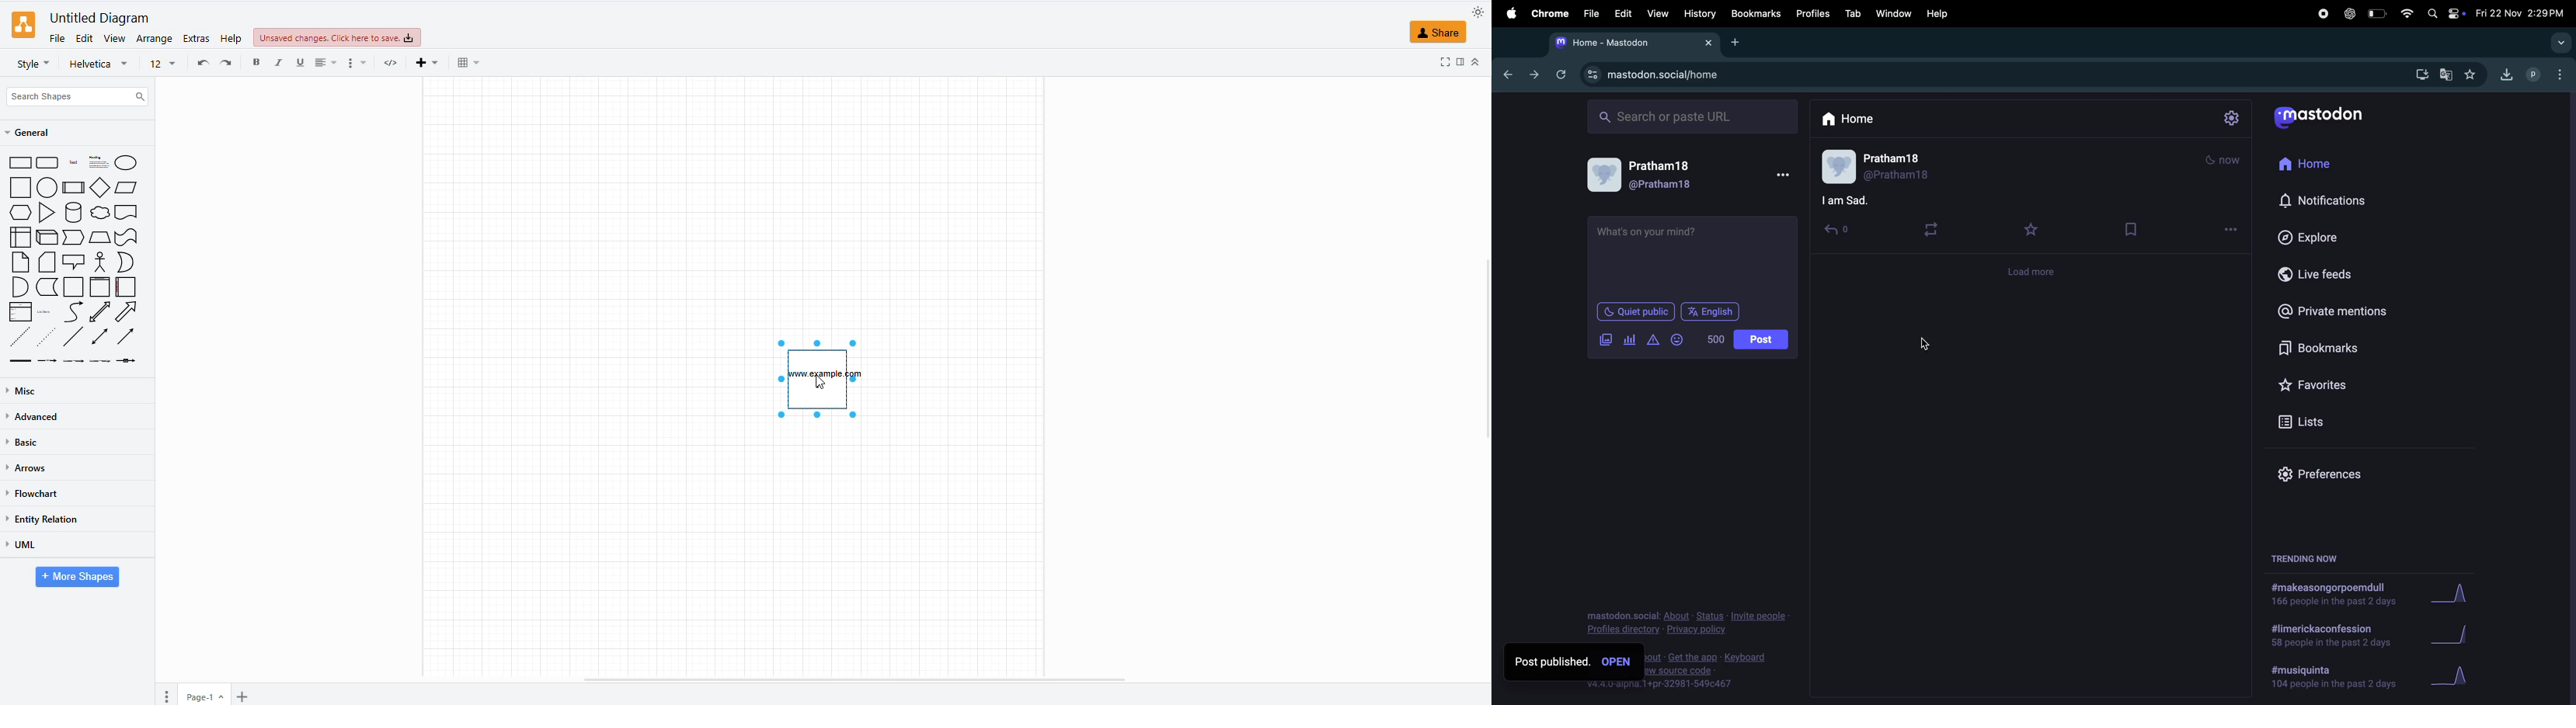  I want to click on data storage, so click(48, 287).